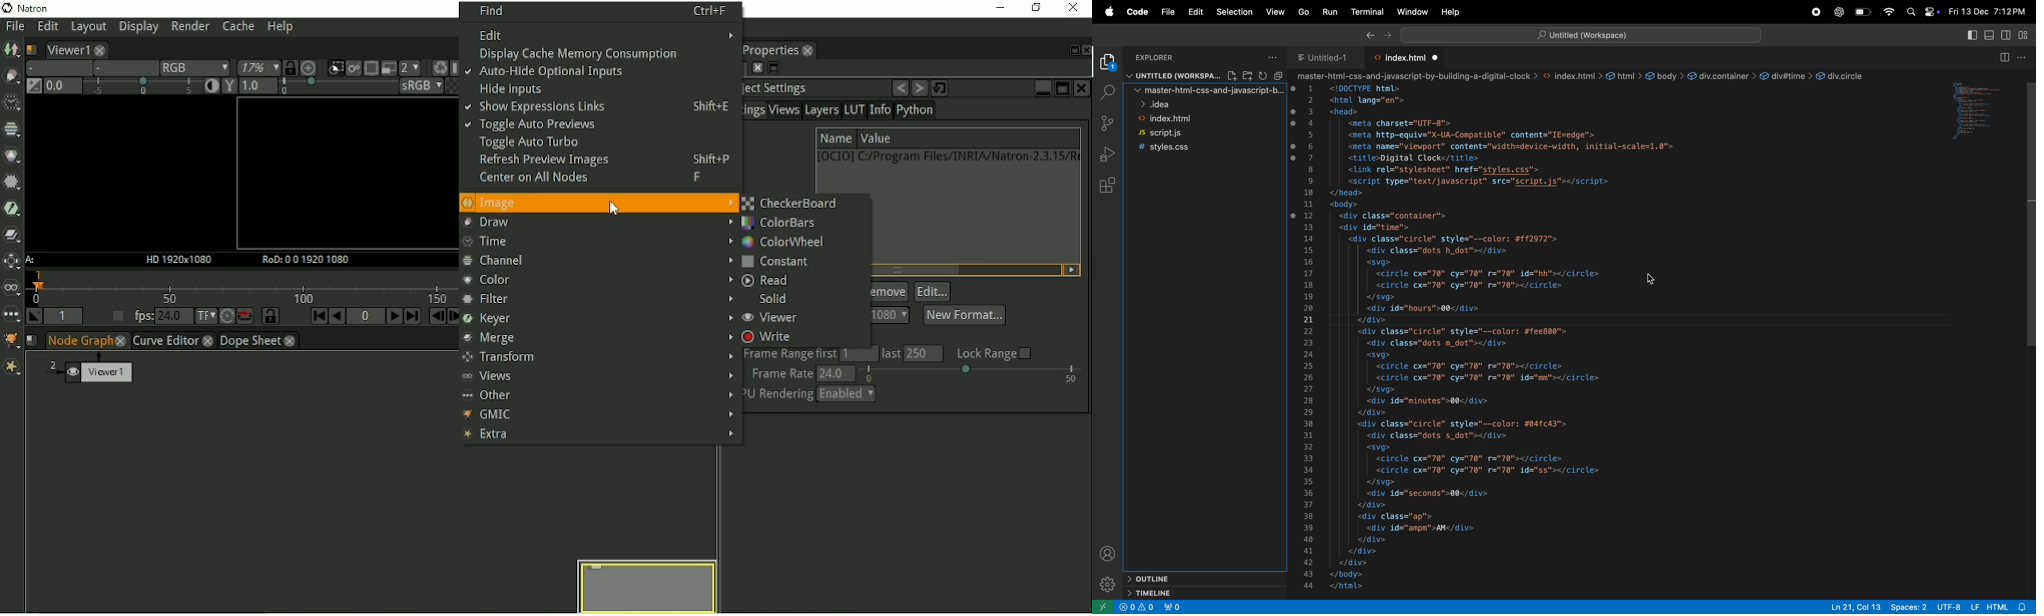  What do you see at coordinates (1840, 12) in the screenshot?
I see `chatgpt` at bounding box center [1840, 12].